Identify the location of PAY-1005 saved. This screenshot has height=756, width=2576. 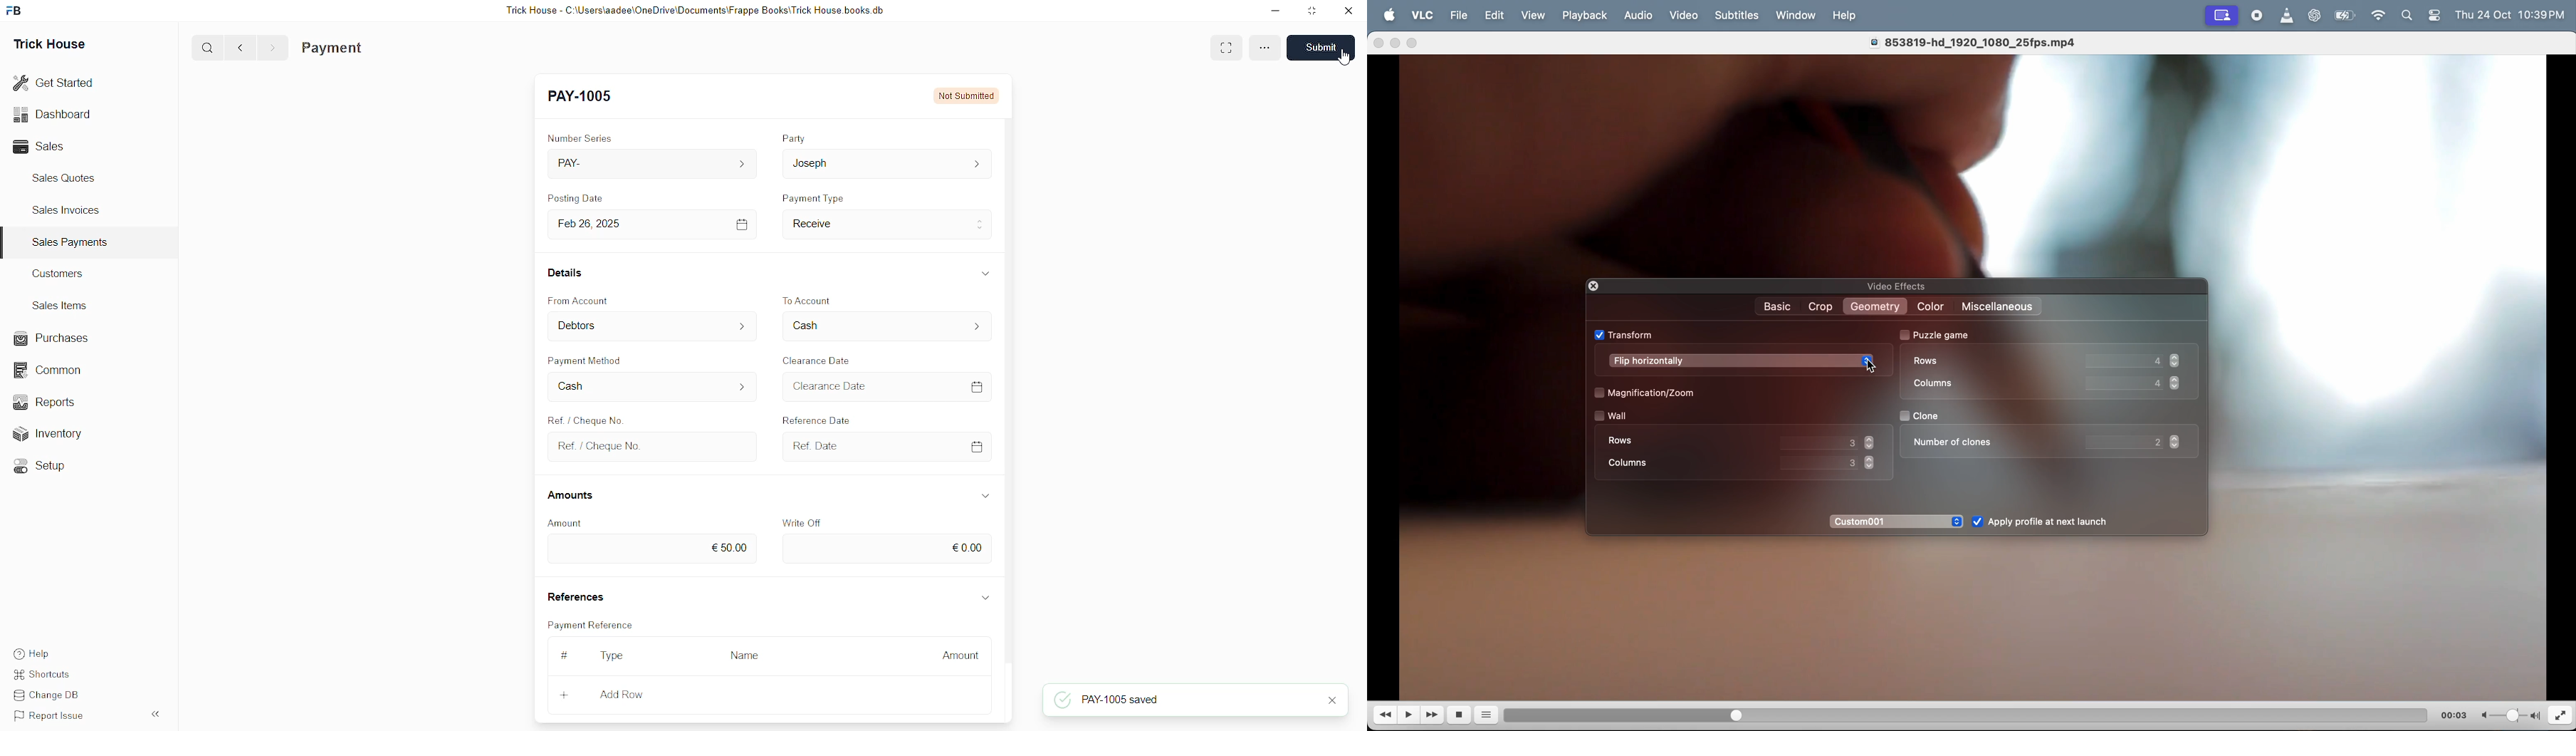
(1108, 700).